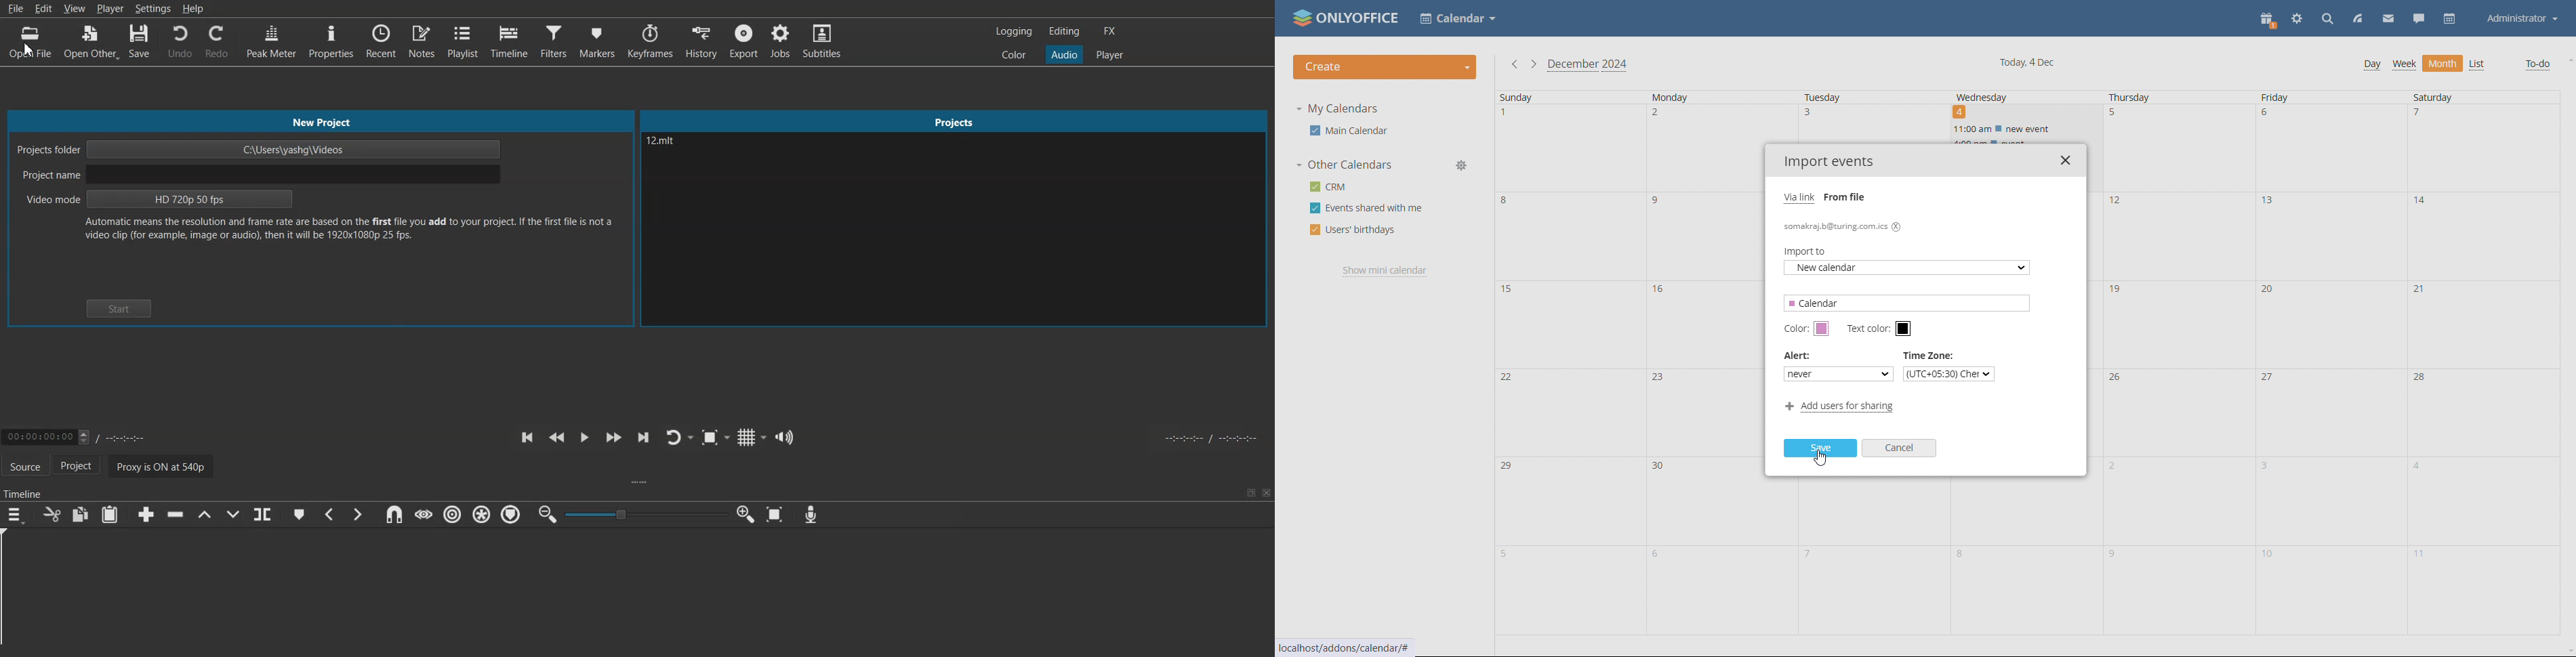 The image size is (2576, 672). Describe the element at coordinates (81, 467) in the screenshot. I see `Project` at that location.